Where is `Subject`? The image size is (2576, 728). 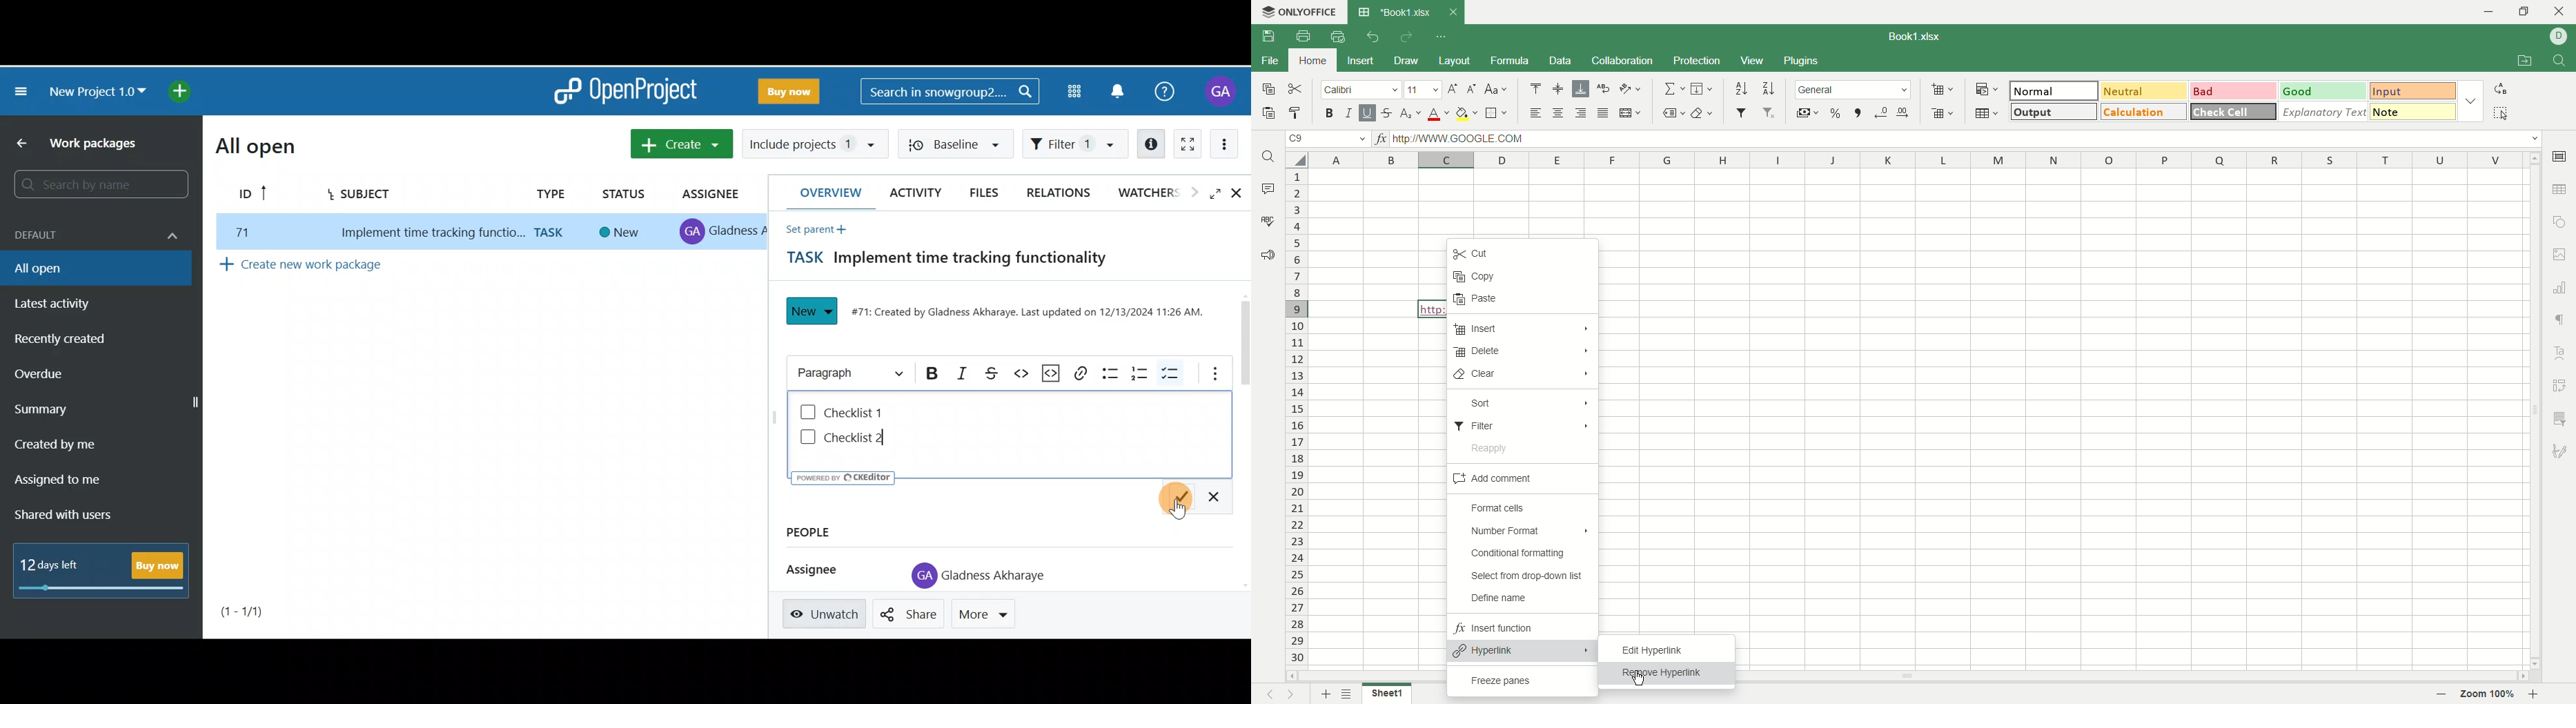 Subject is located at coordinates (380, 198).